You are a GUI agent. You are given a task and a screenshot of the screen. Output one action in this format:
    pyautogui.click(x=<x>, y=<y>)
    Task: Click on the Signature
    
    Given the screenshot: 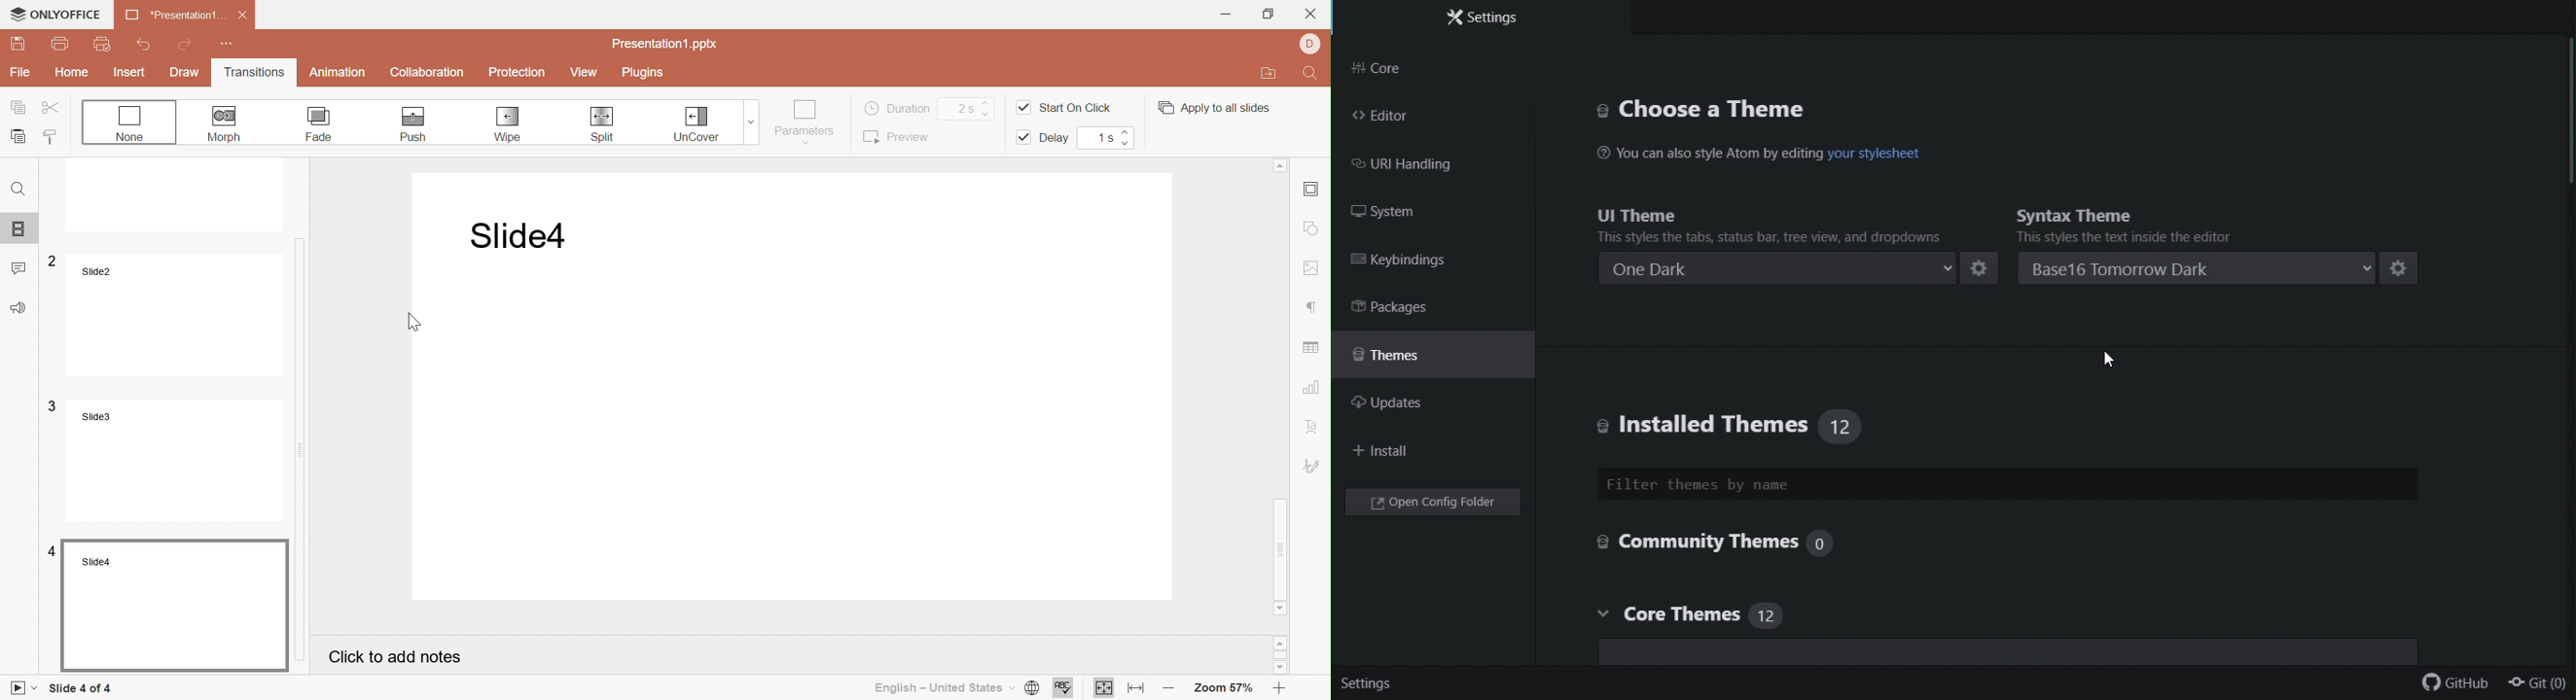 What is the action you would take?
    pyautogui.click(x=1314, y=466)
    